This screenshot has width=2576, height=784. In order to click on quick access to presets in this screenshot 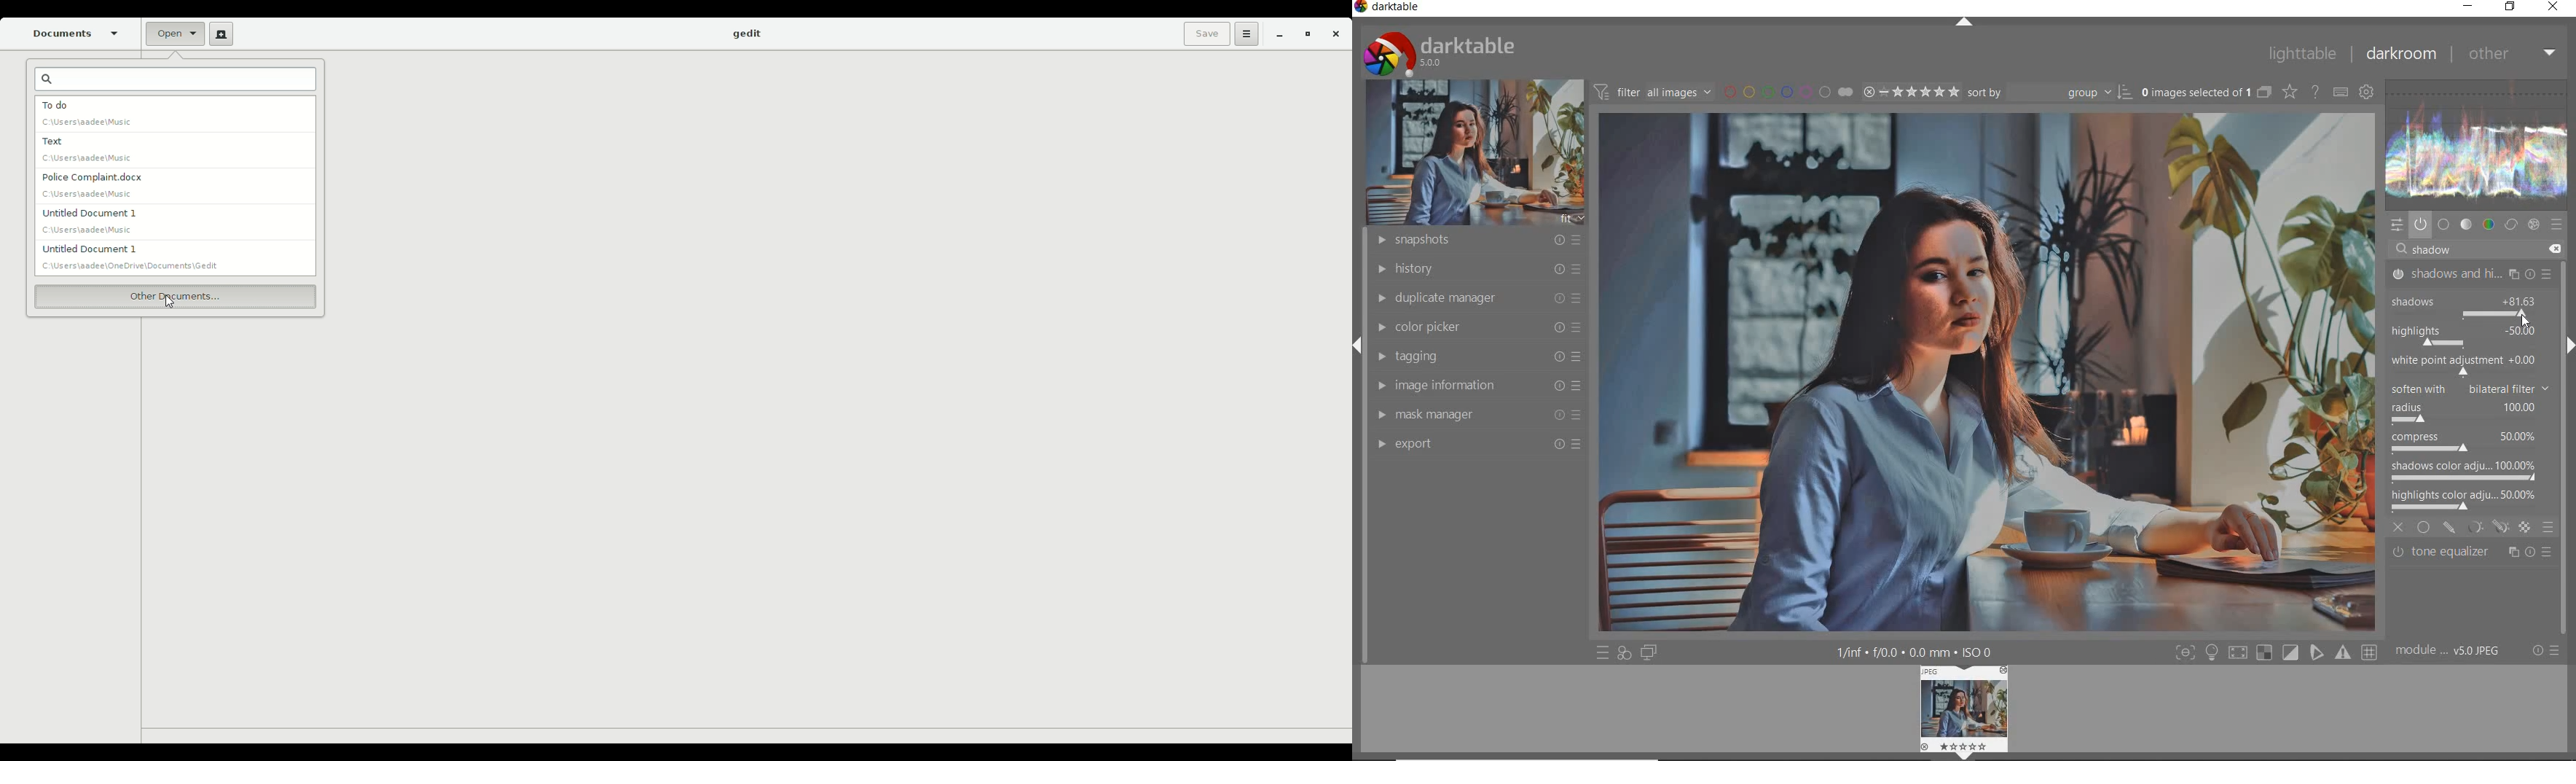, I will do `click(1603, 652)`.